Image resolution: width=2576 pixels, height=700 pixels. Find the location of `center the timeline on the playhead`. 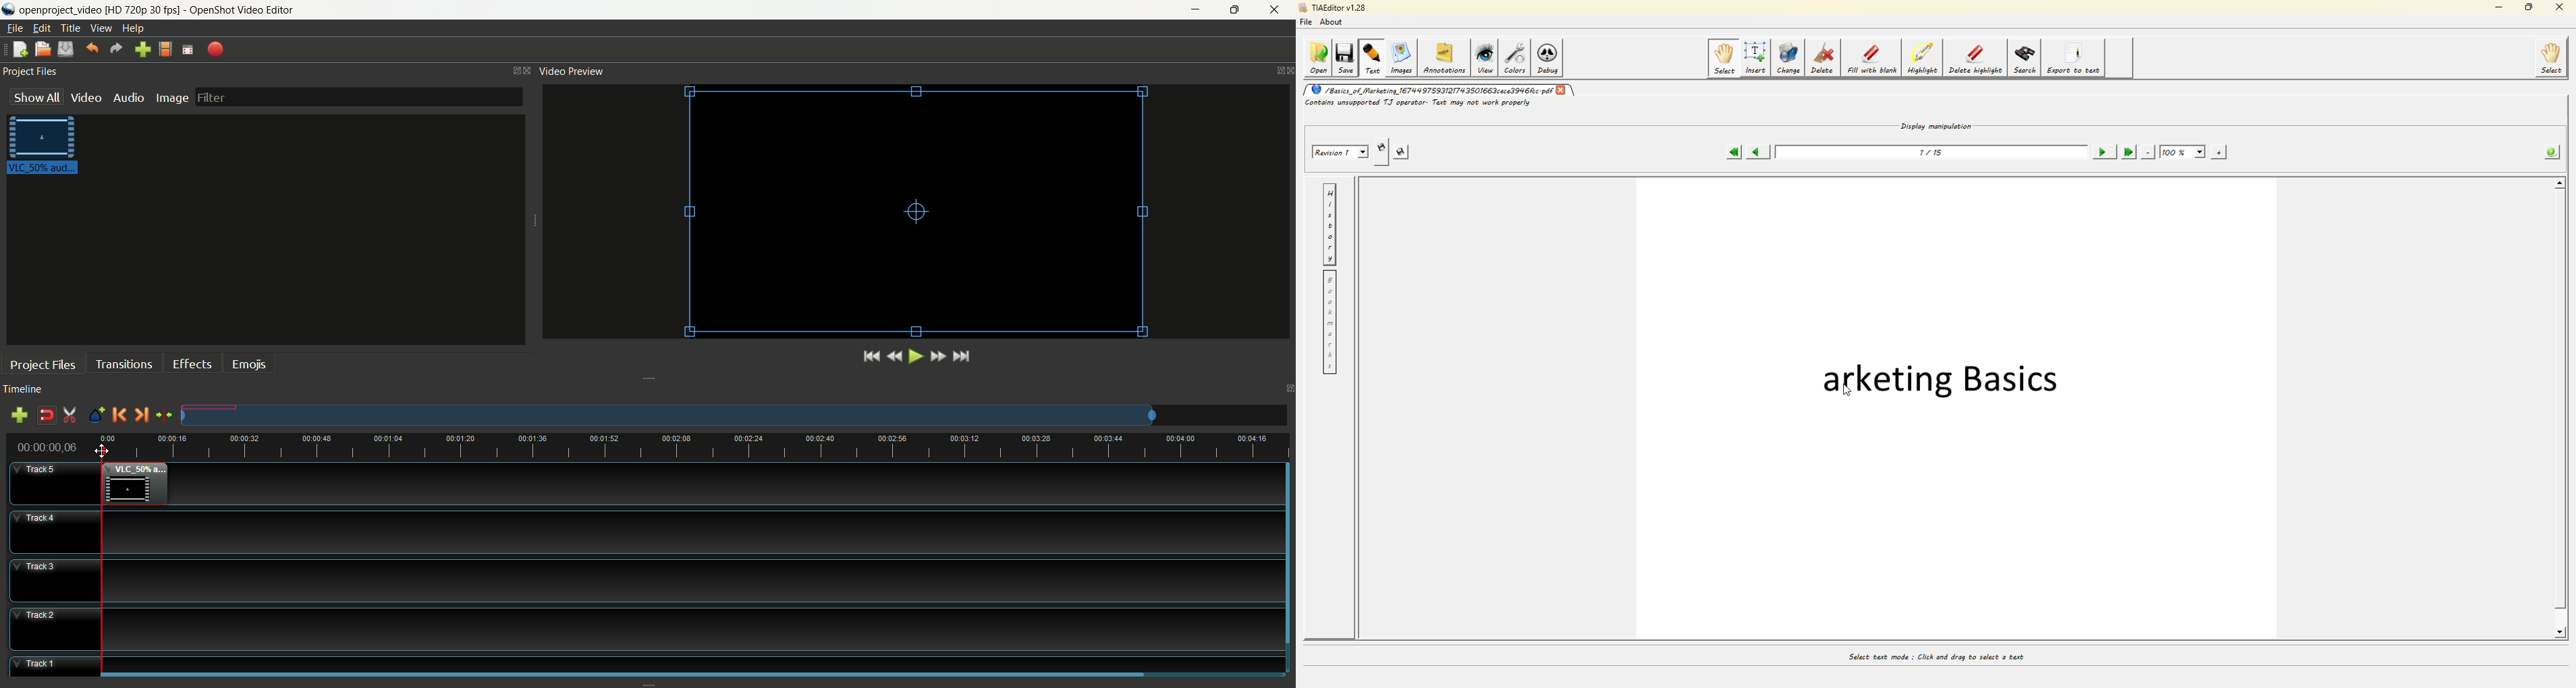

center the timeline on the playhead is located at coordinates (165, 418).